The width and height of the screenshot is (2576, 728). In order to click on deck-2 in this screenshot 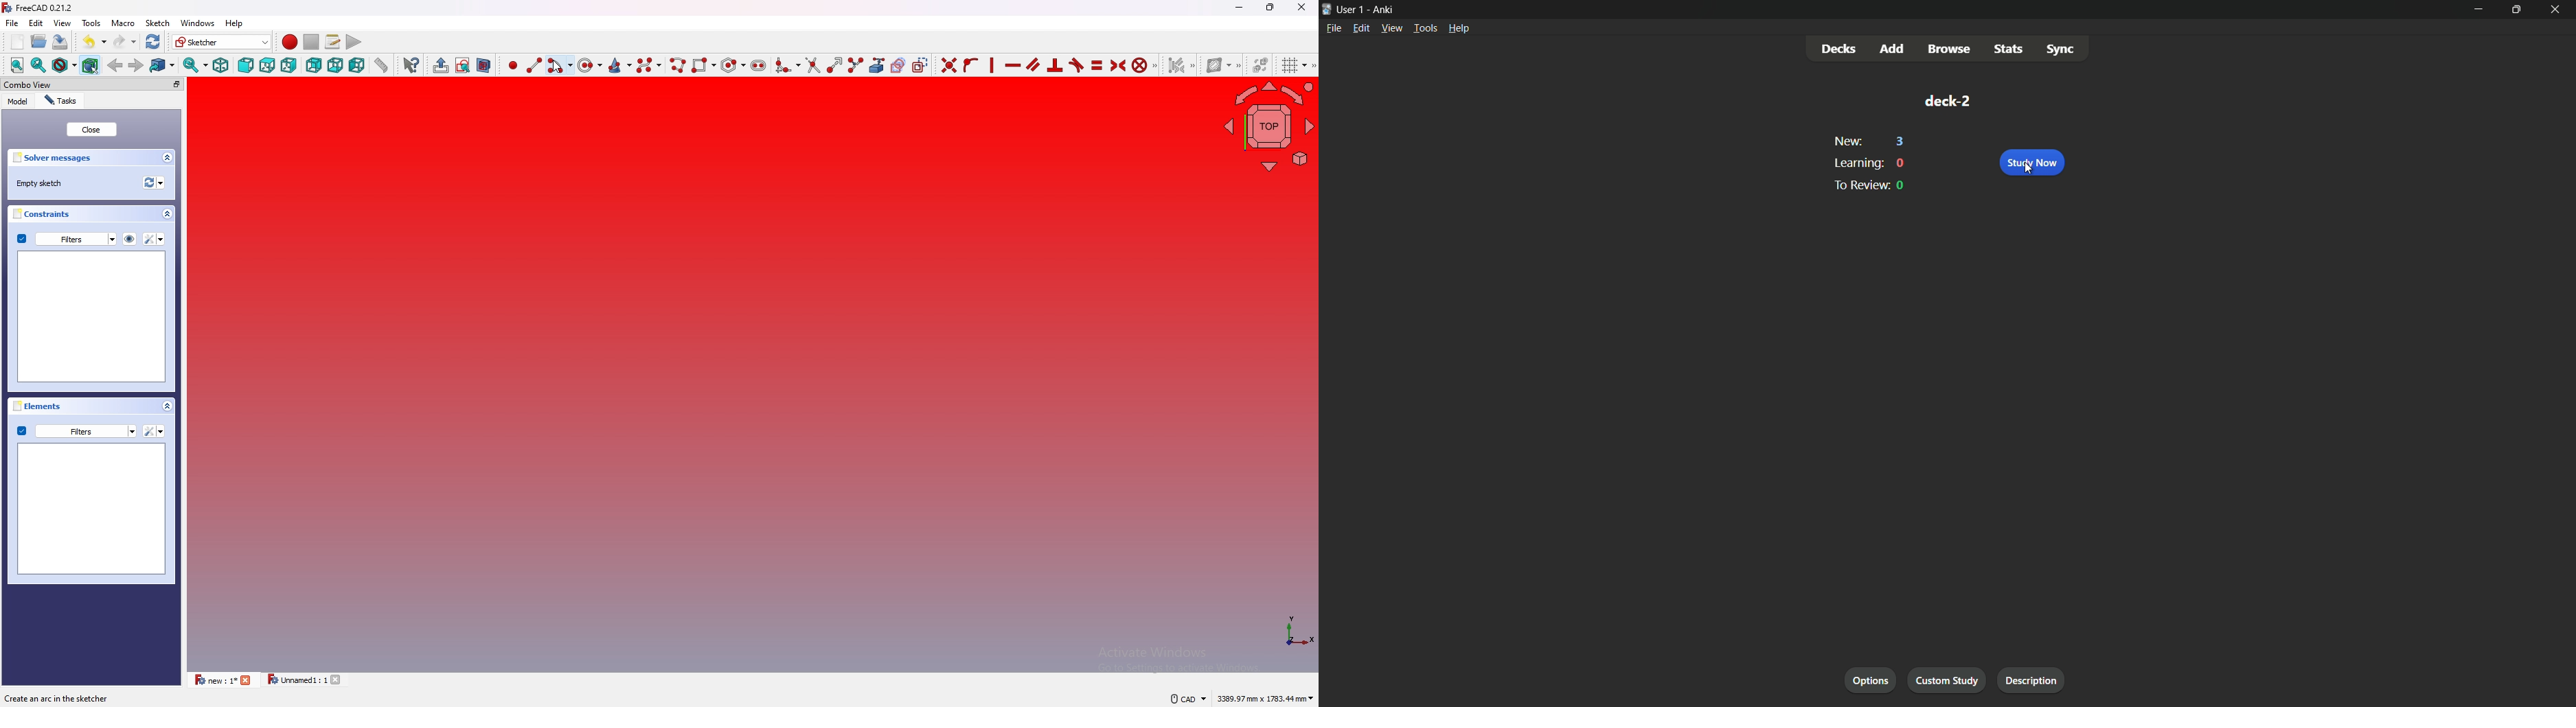, I will do `click(1950, 101)`.